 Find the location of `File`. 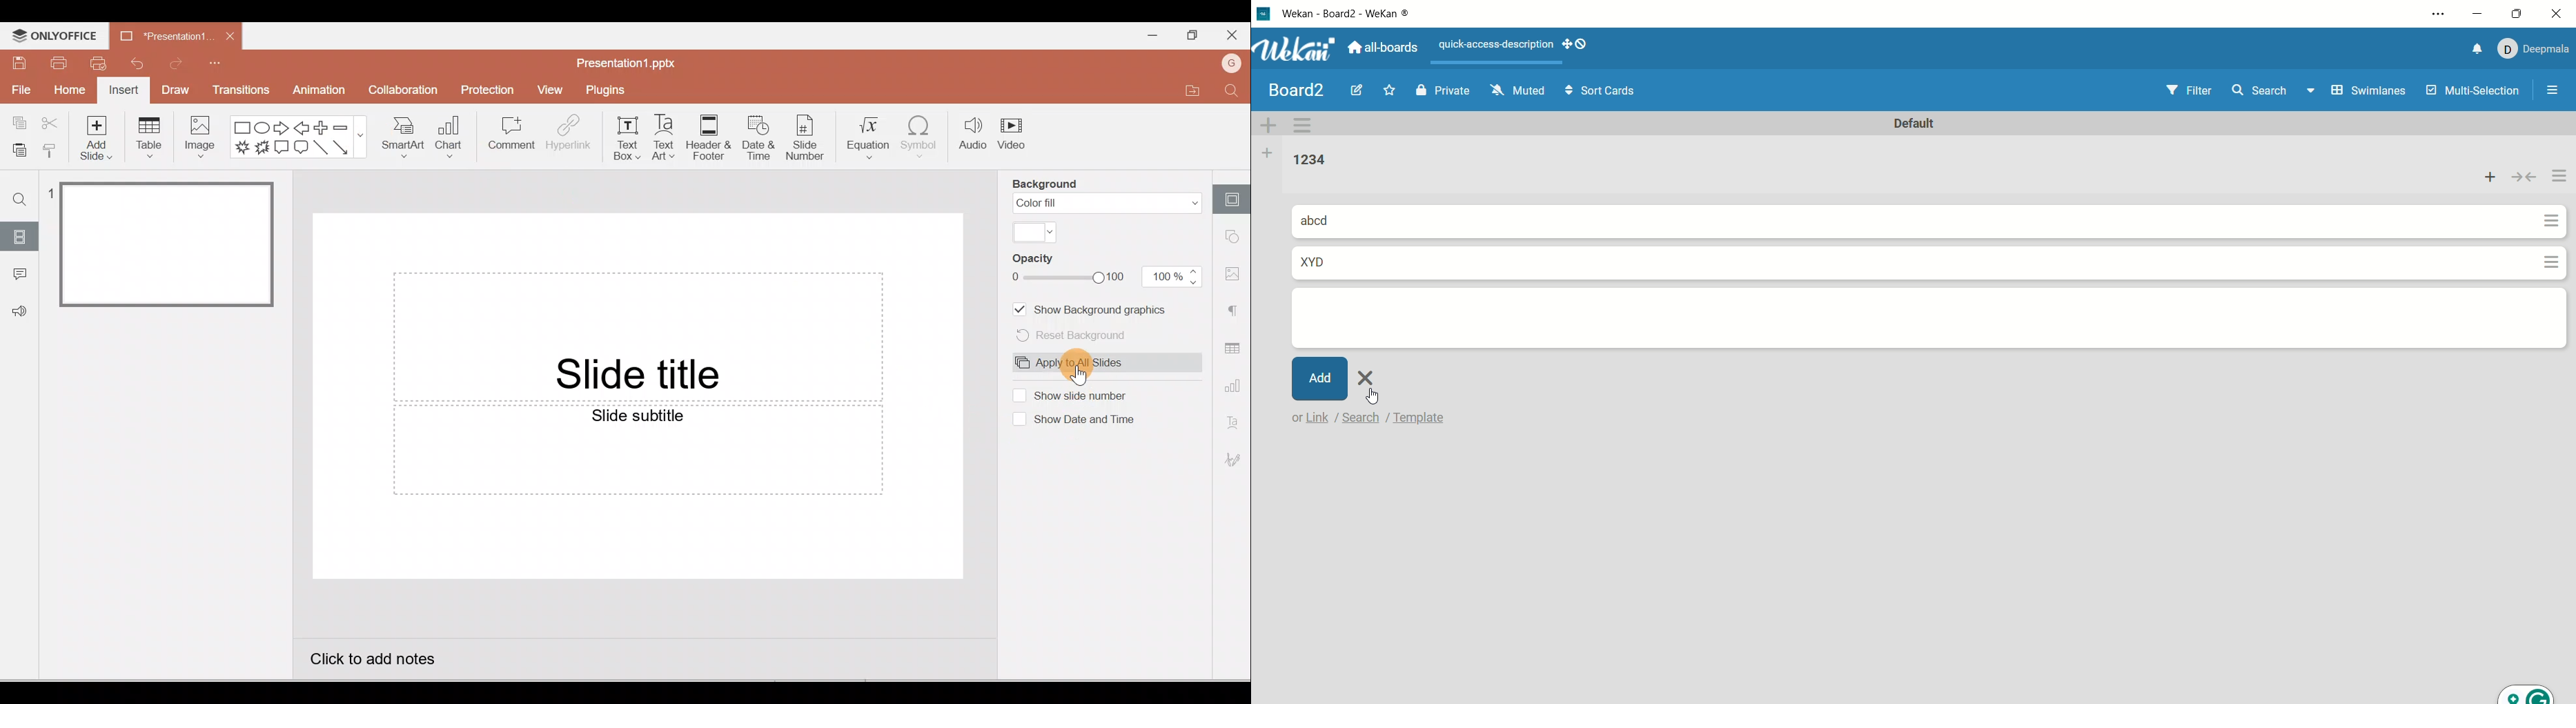

File is located at coordinates (20, 91).